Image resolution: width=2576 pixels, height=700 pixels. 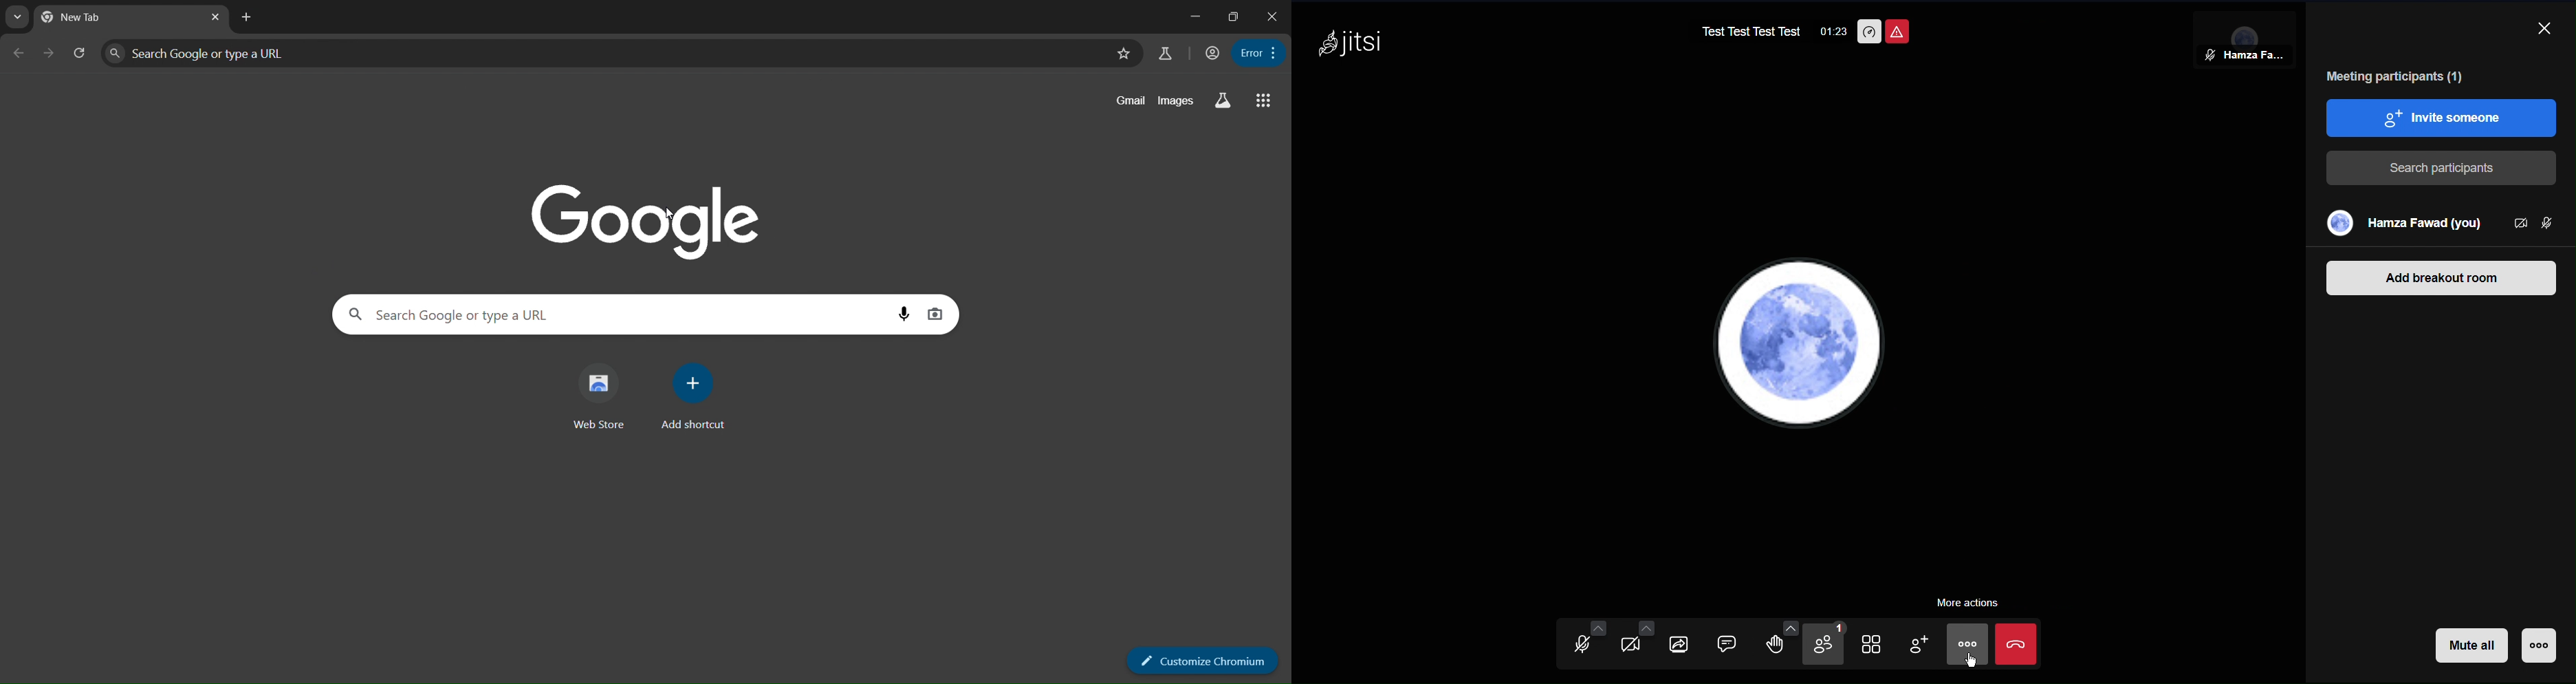 I want to click on Audio, so click(x=1584, y=643).